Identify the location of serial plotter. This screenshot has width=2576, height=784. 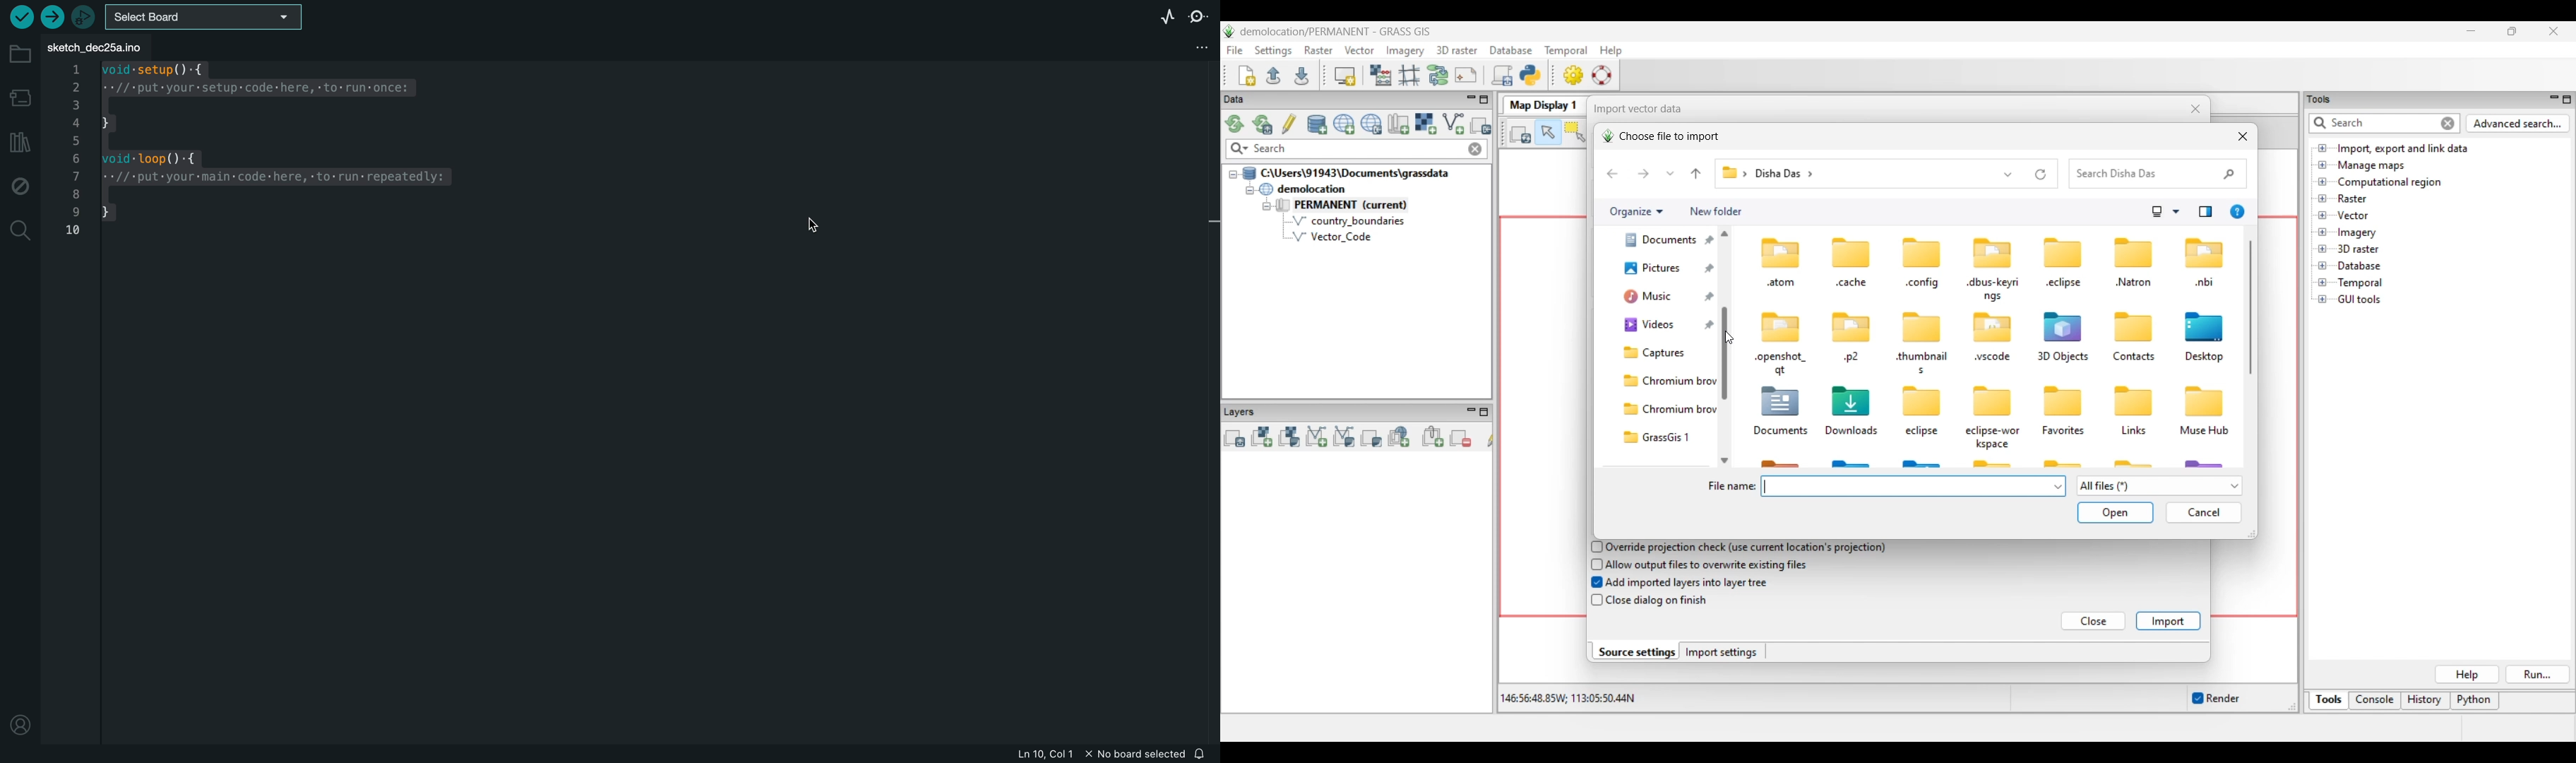
(1164, 16).